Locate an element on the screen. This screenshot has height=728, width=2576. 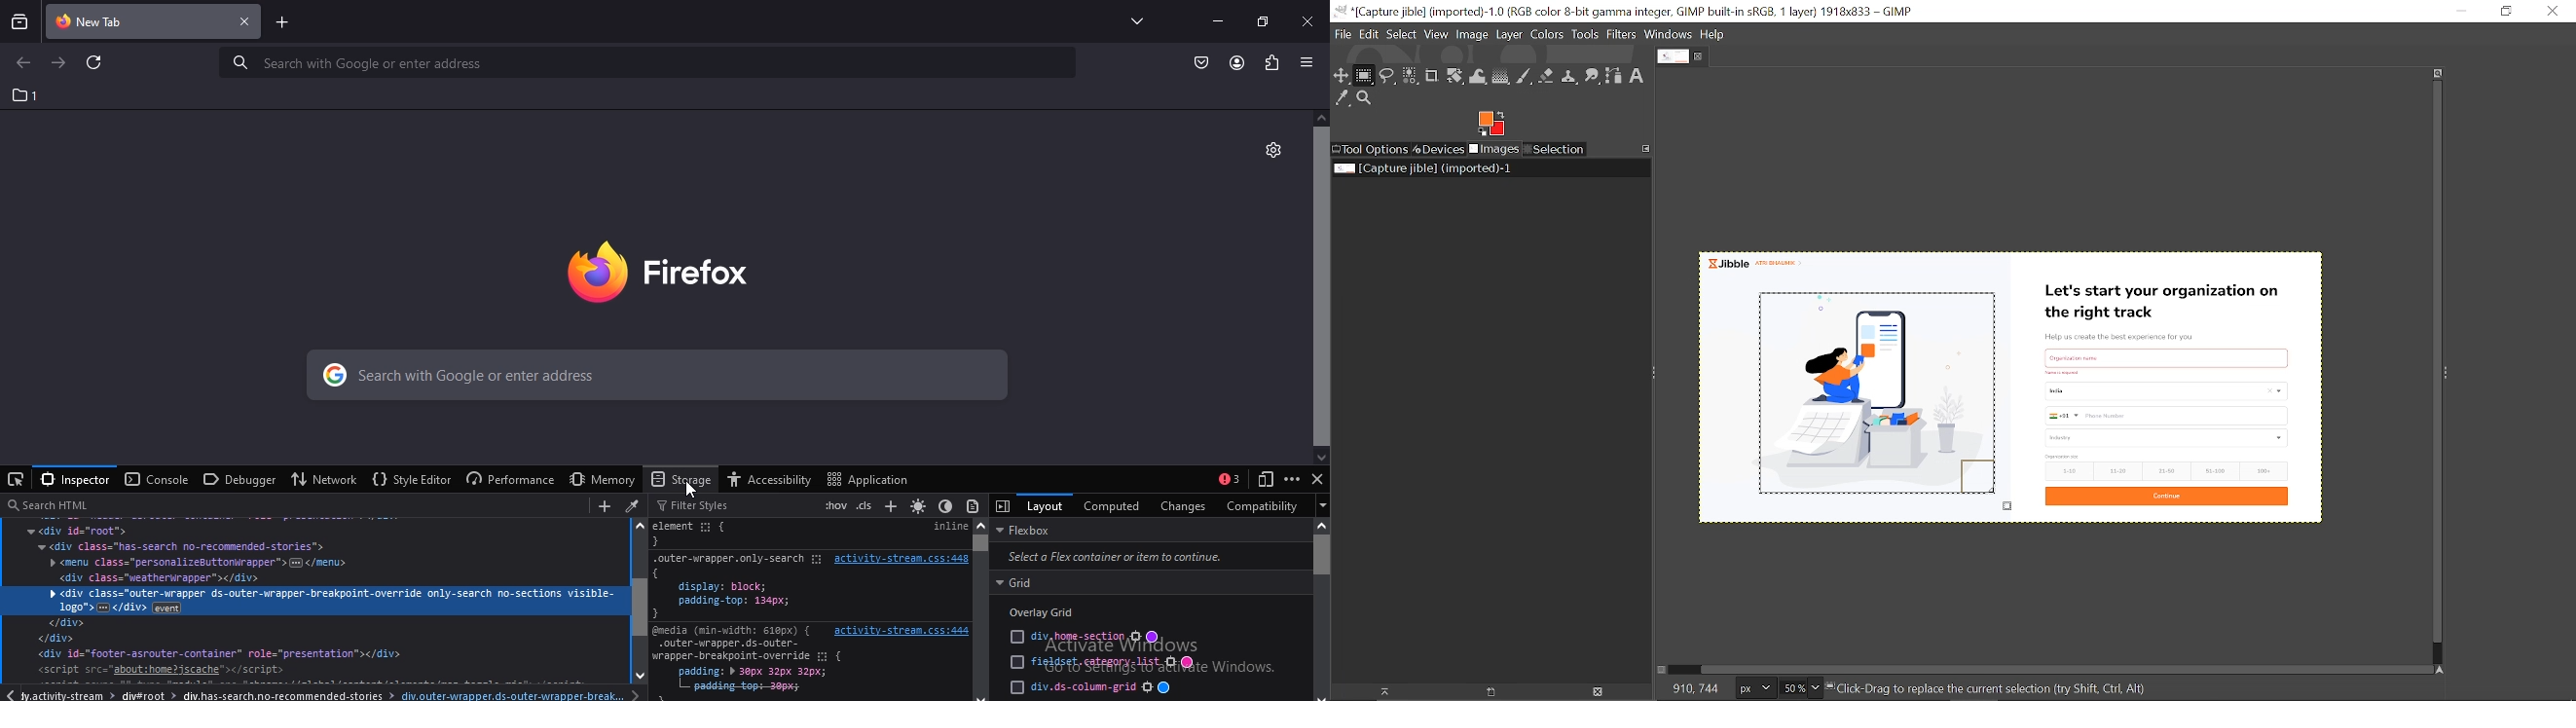
51-100 is located at coordinates (2213, 470).